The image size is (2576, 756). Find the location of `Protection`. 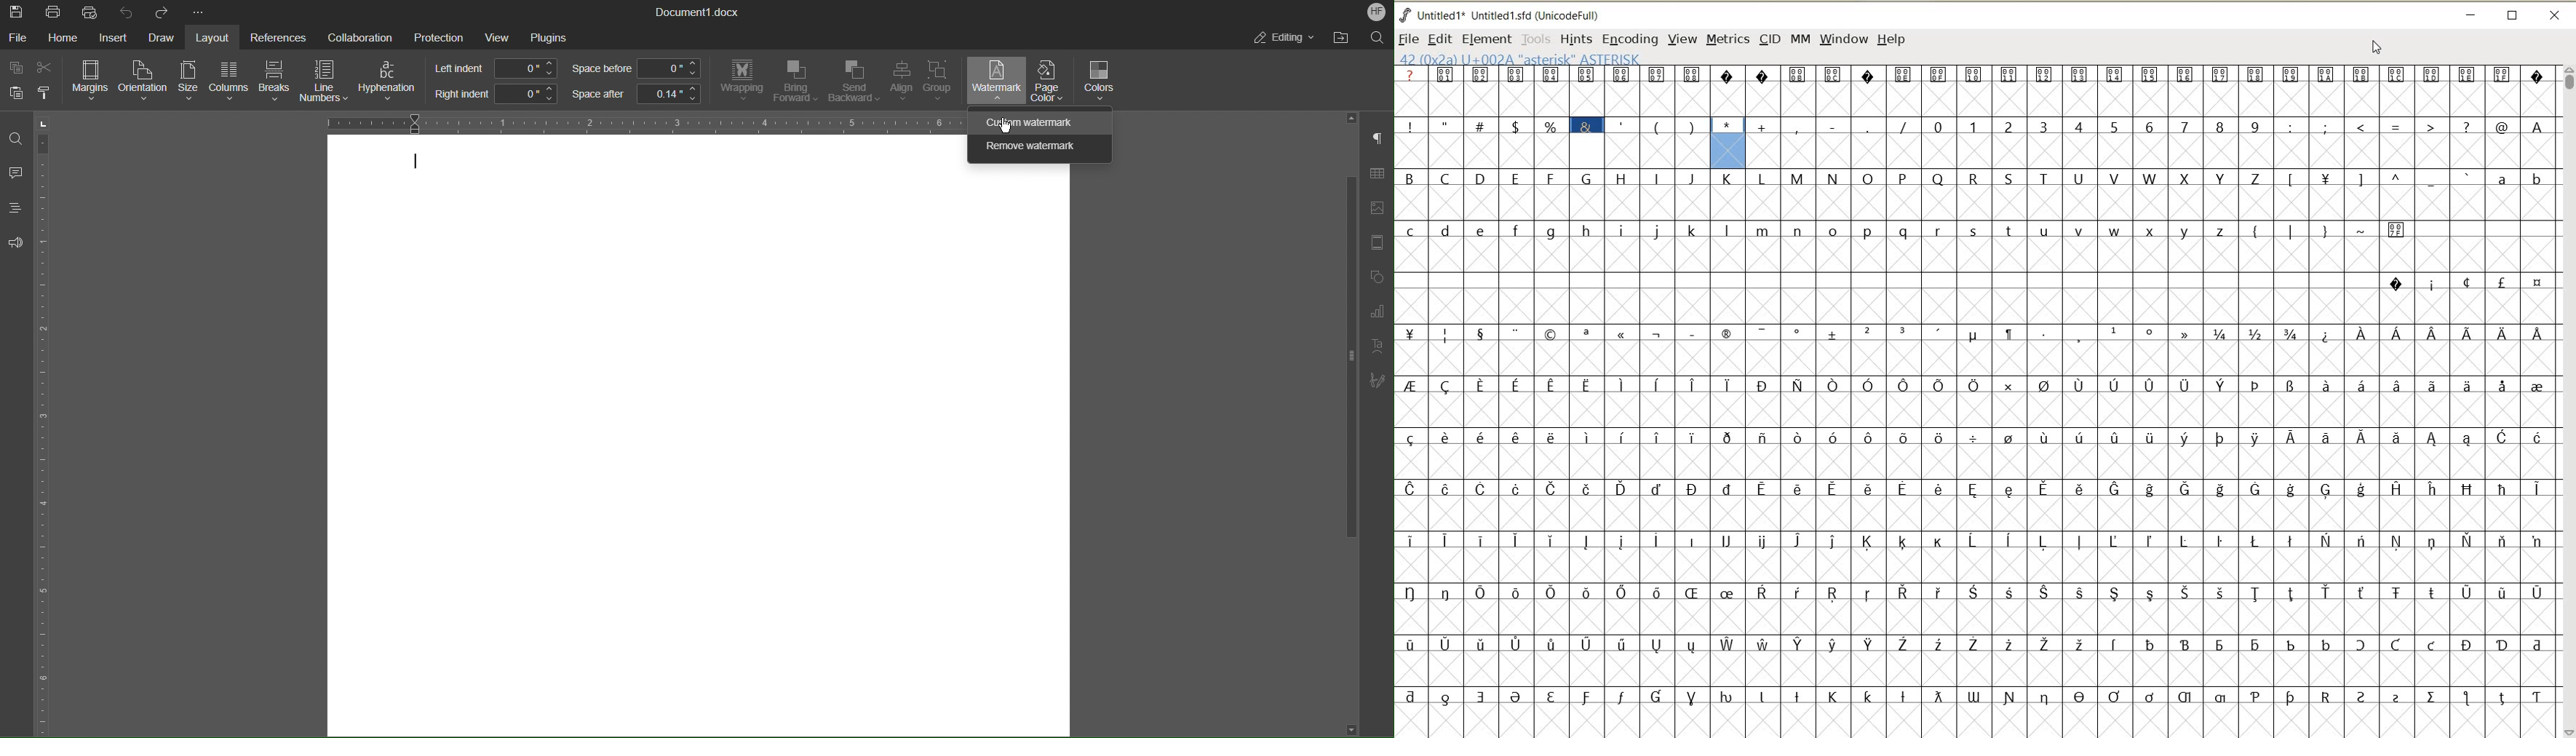

Protection is located at coordinates (439, 36).